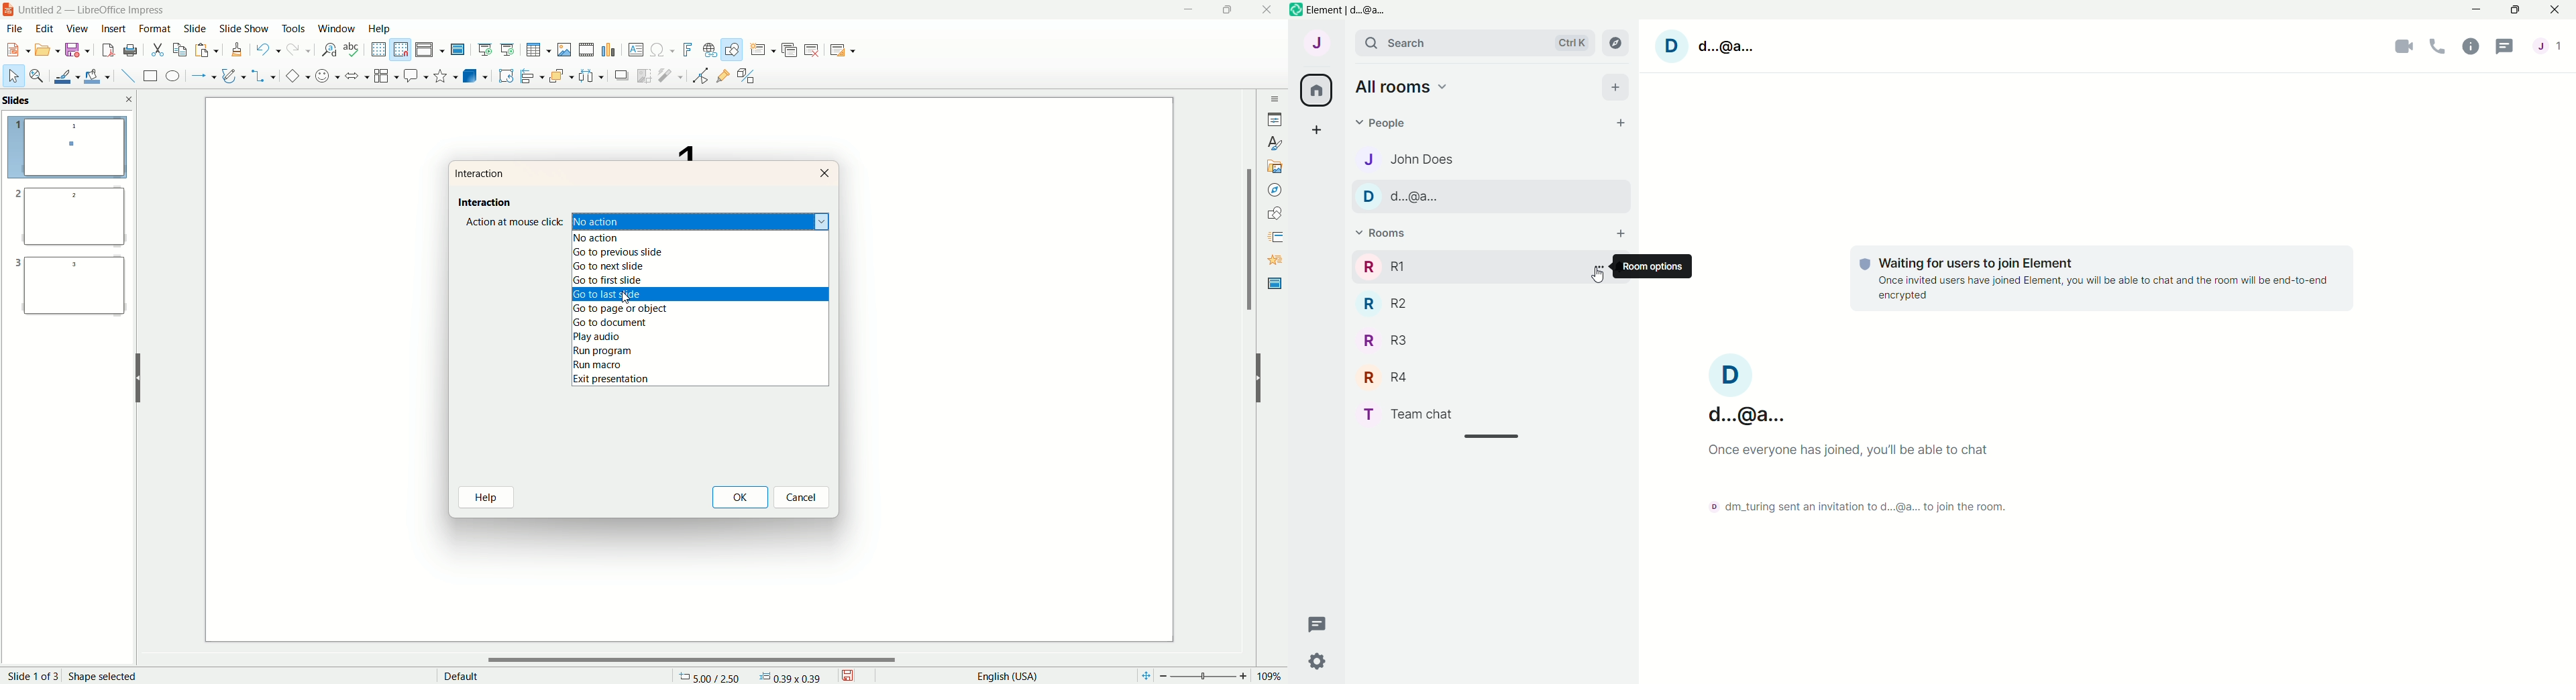  What do you see at coordinates (642, 352) in the screenshot?
I see `run program` at bounding box center [642, 352].